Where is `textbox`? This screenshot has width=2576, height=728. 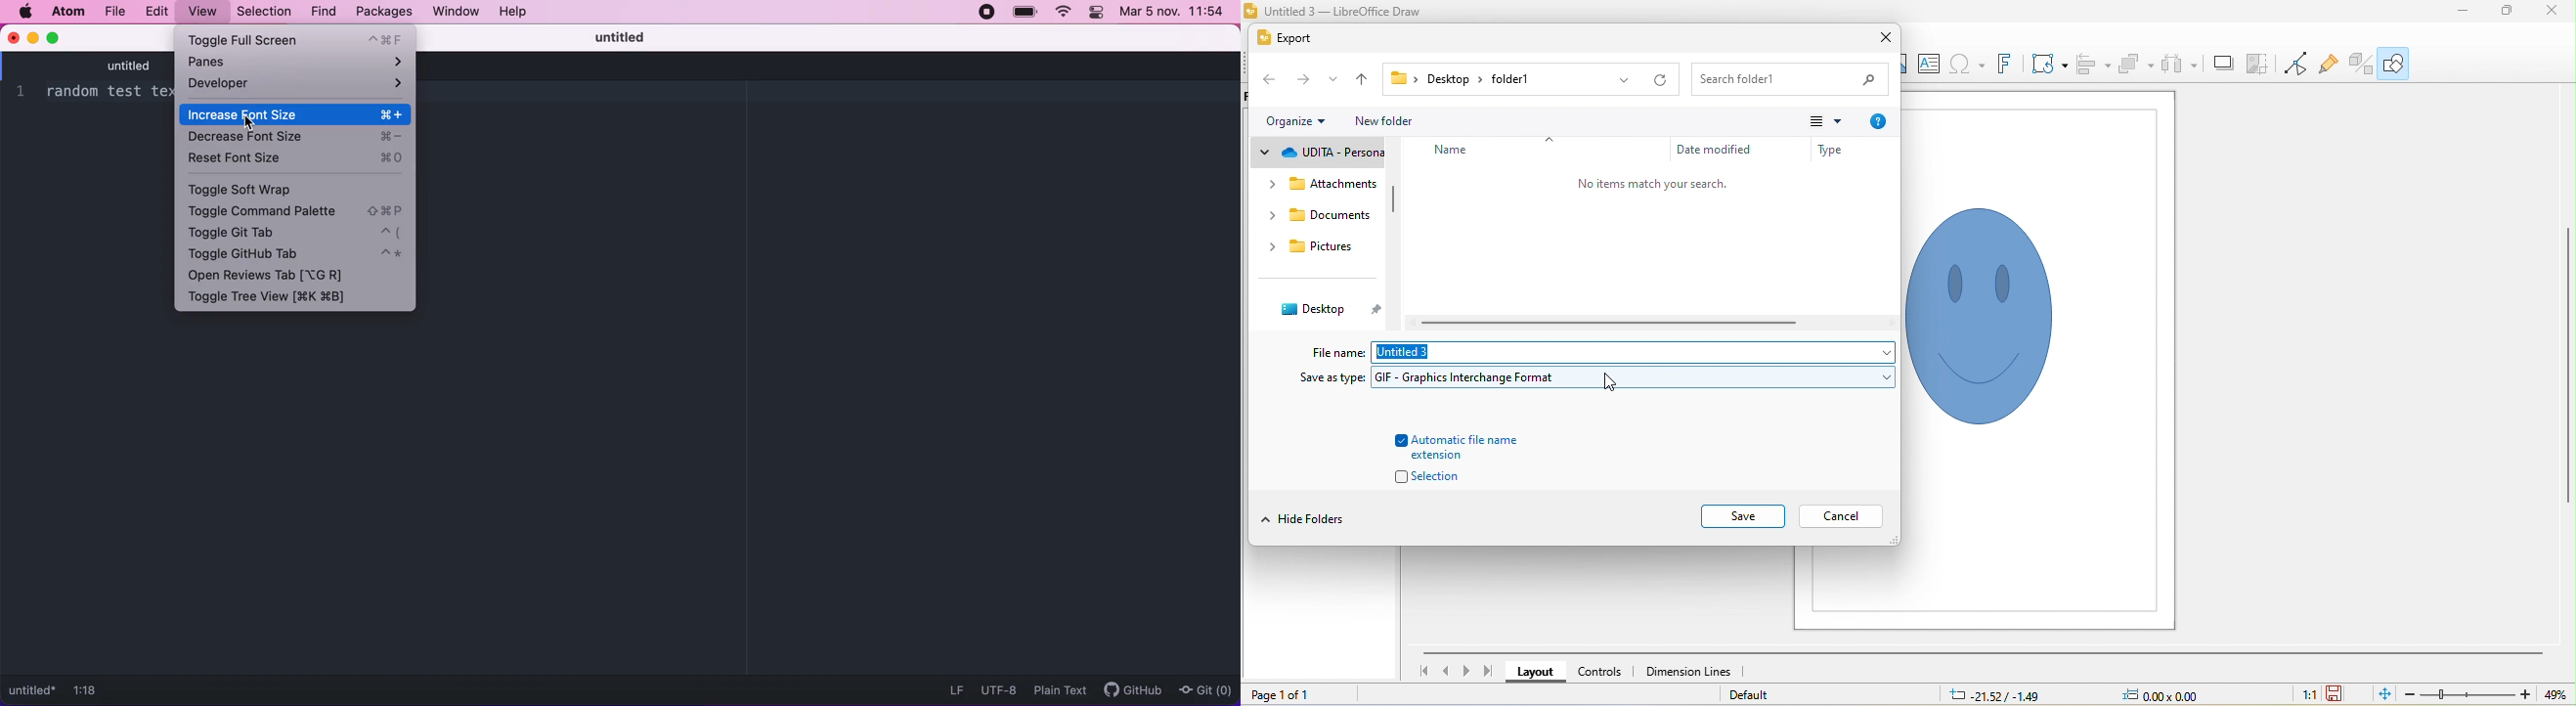
textbox is located at coordinates (1929, 65).